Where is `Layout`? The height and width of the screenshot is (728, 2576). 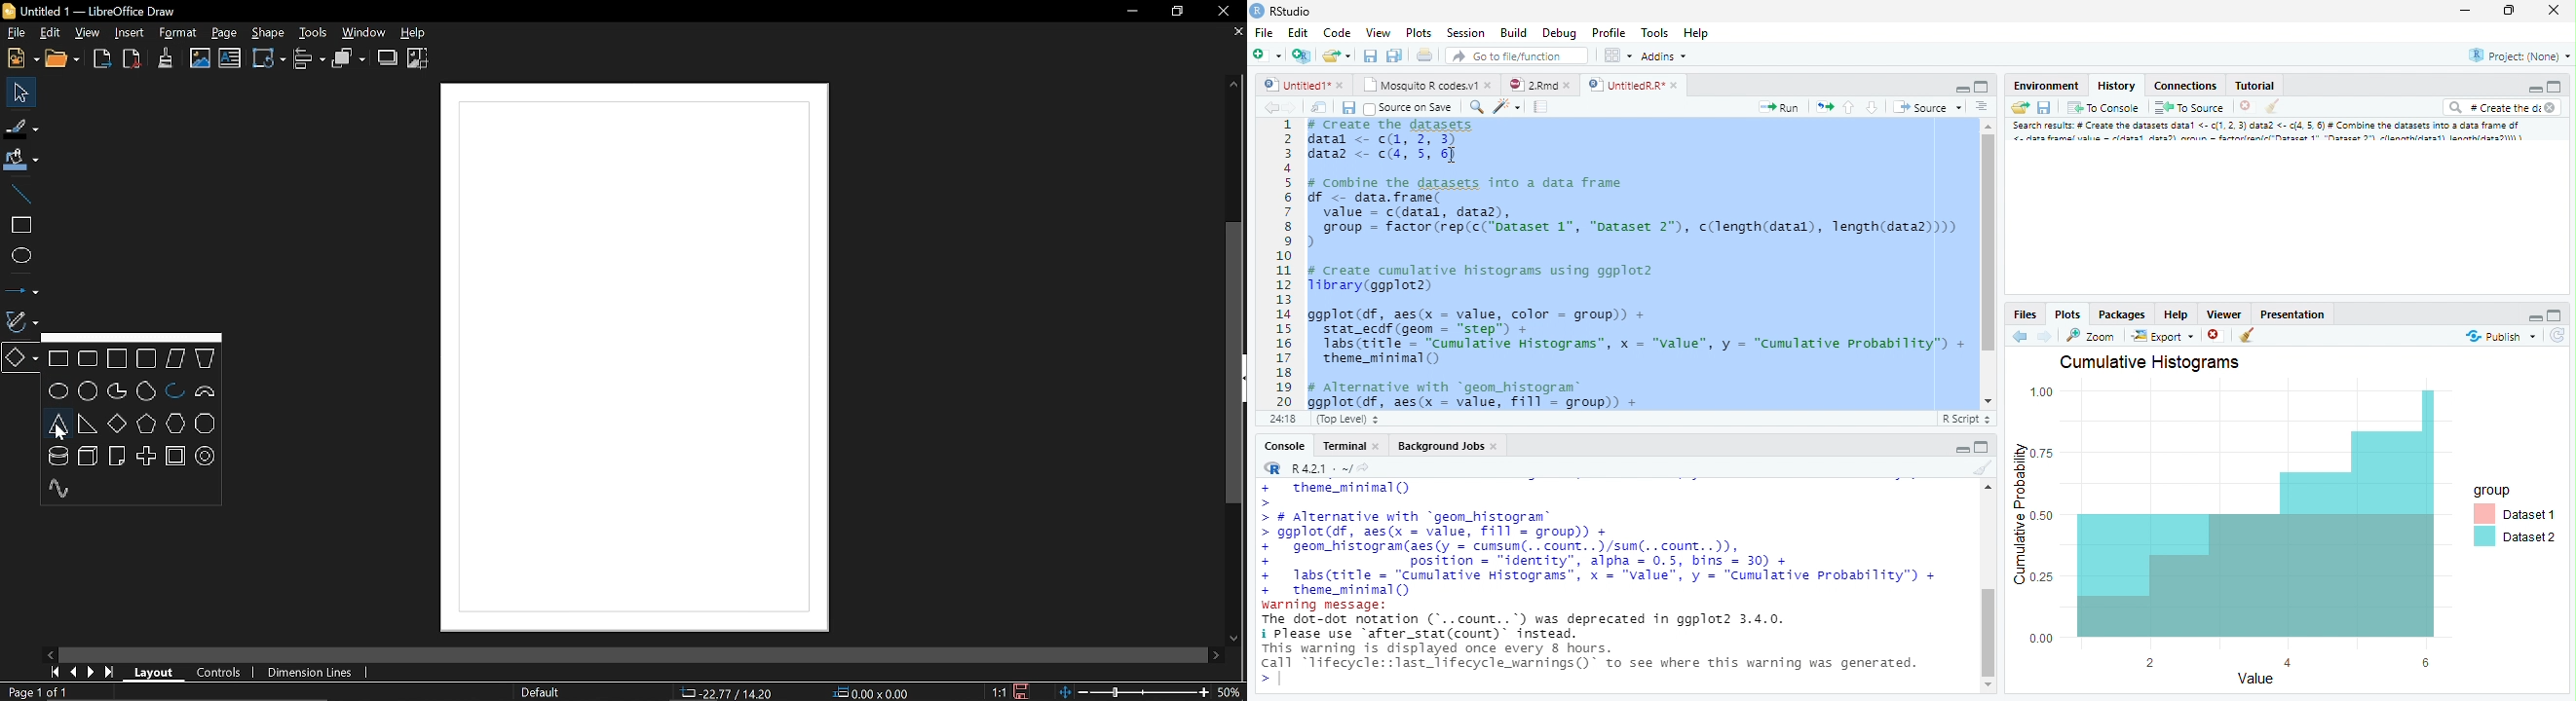 Layout is located at coordinates (151, 671).